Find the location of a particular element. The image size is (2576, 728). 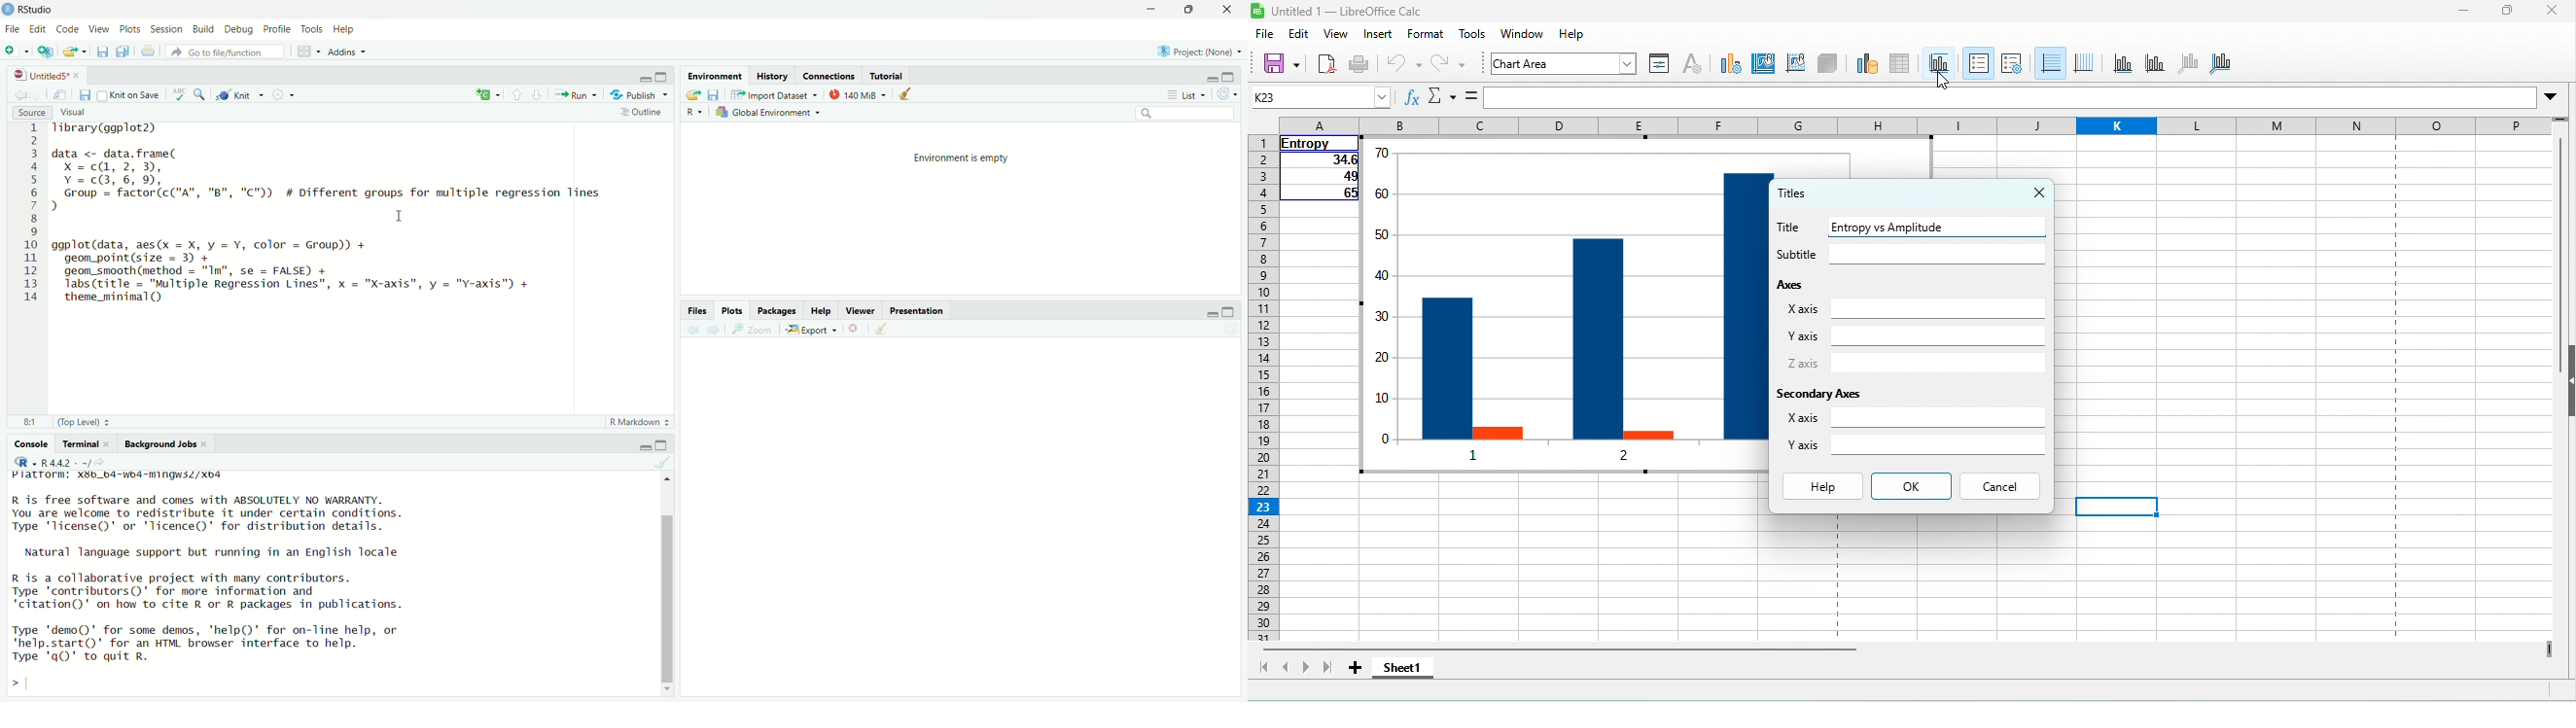

History is located at coordinates (772, 77).